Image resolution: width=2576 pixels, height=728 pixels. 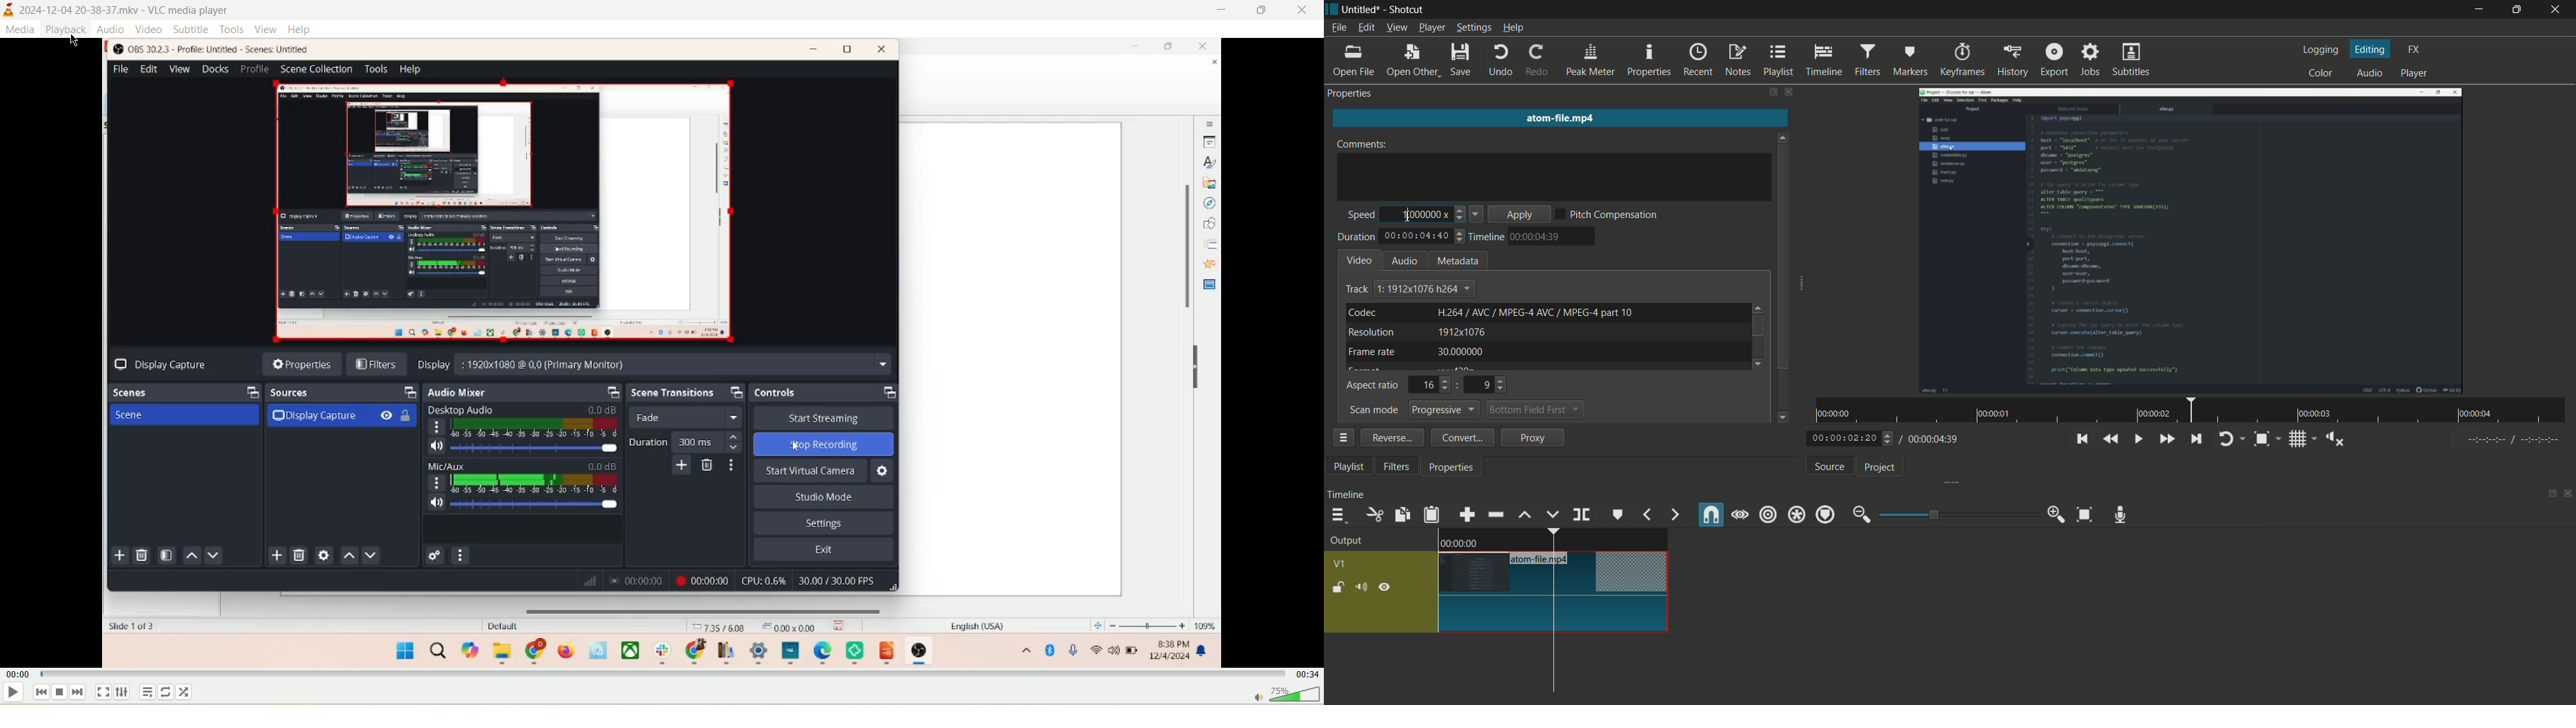 What do you see at coordinates (1445, 409) in the screenshot?
I see `progressive` at bounding box center [1445, 409].